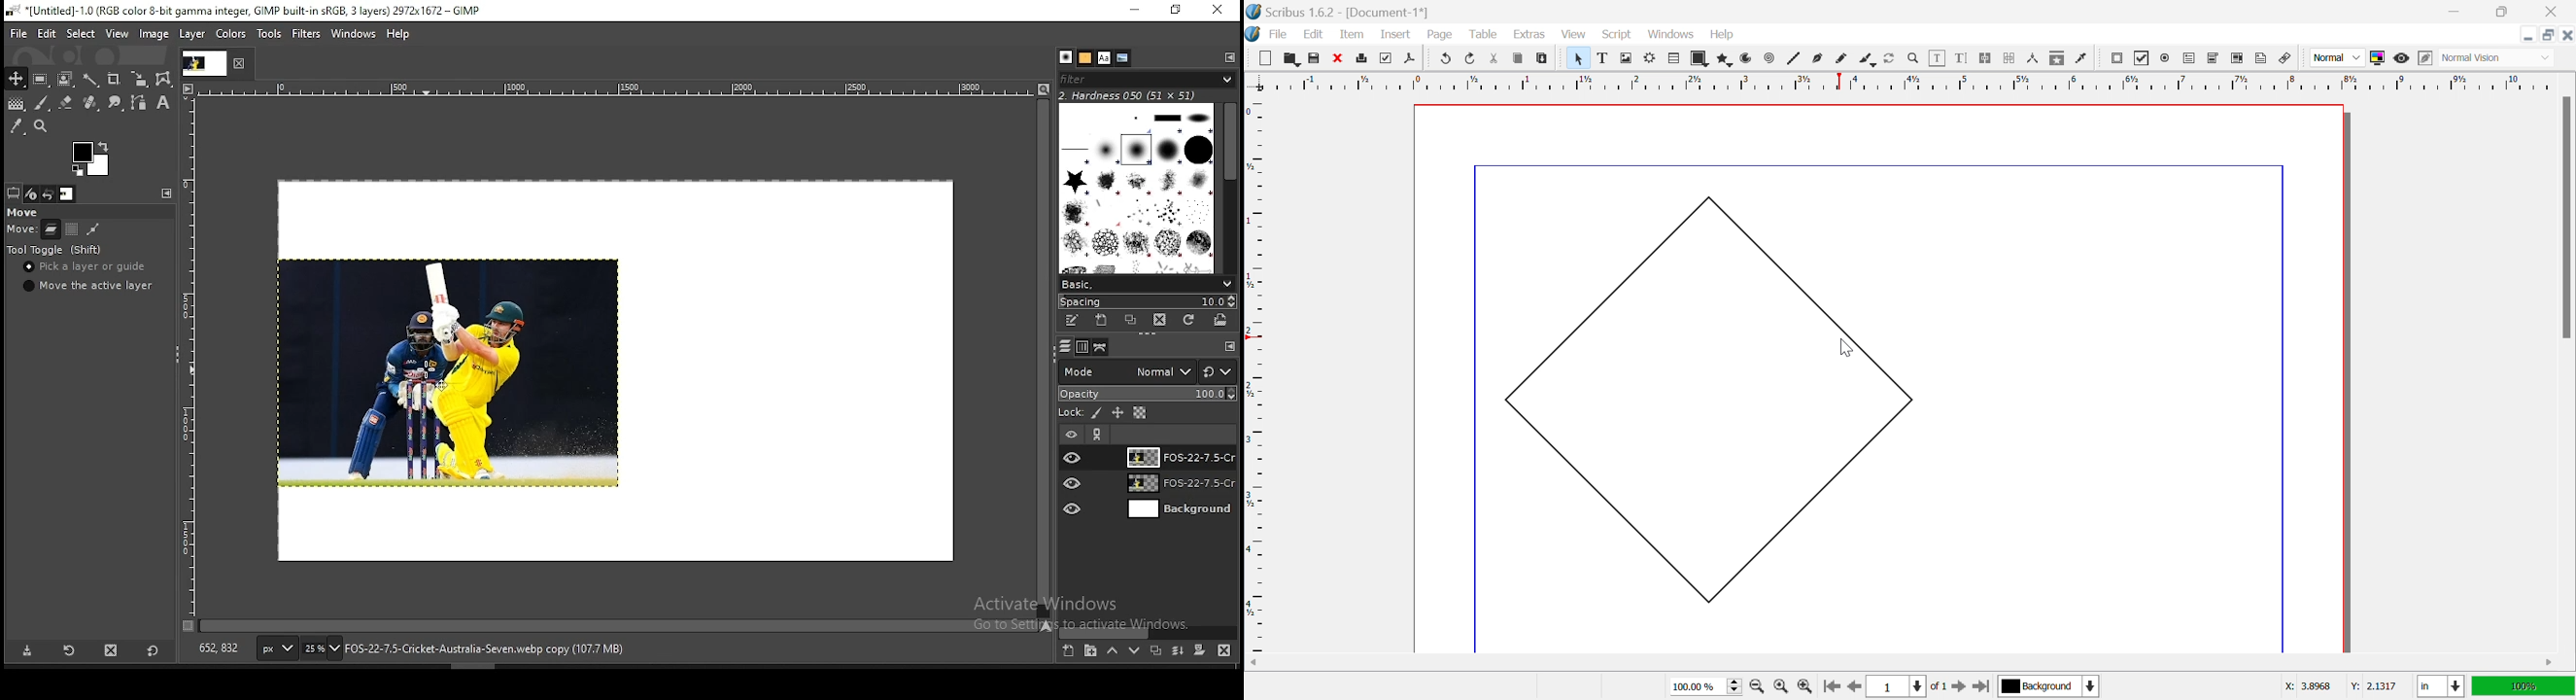  What do you see at coordinates (163, 79) in the screenshot?
I see `wrap transform` at bounding box center [163, 79].